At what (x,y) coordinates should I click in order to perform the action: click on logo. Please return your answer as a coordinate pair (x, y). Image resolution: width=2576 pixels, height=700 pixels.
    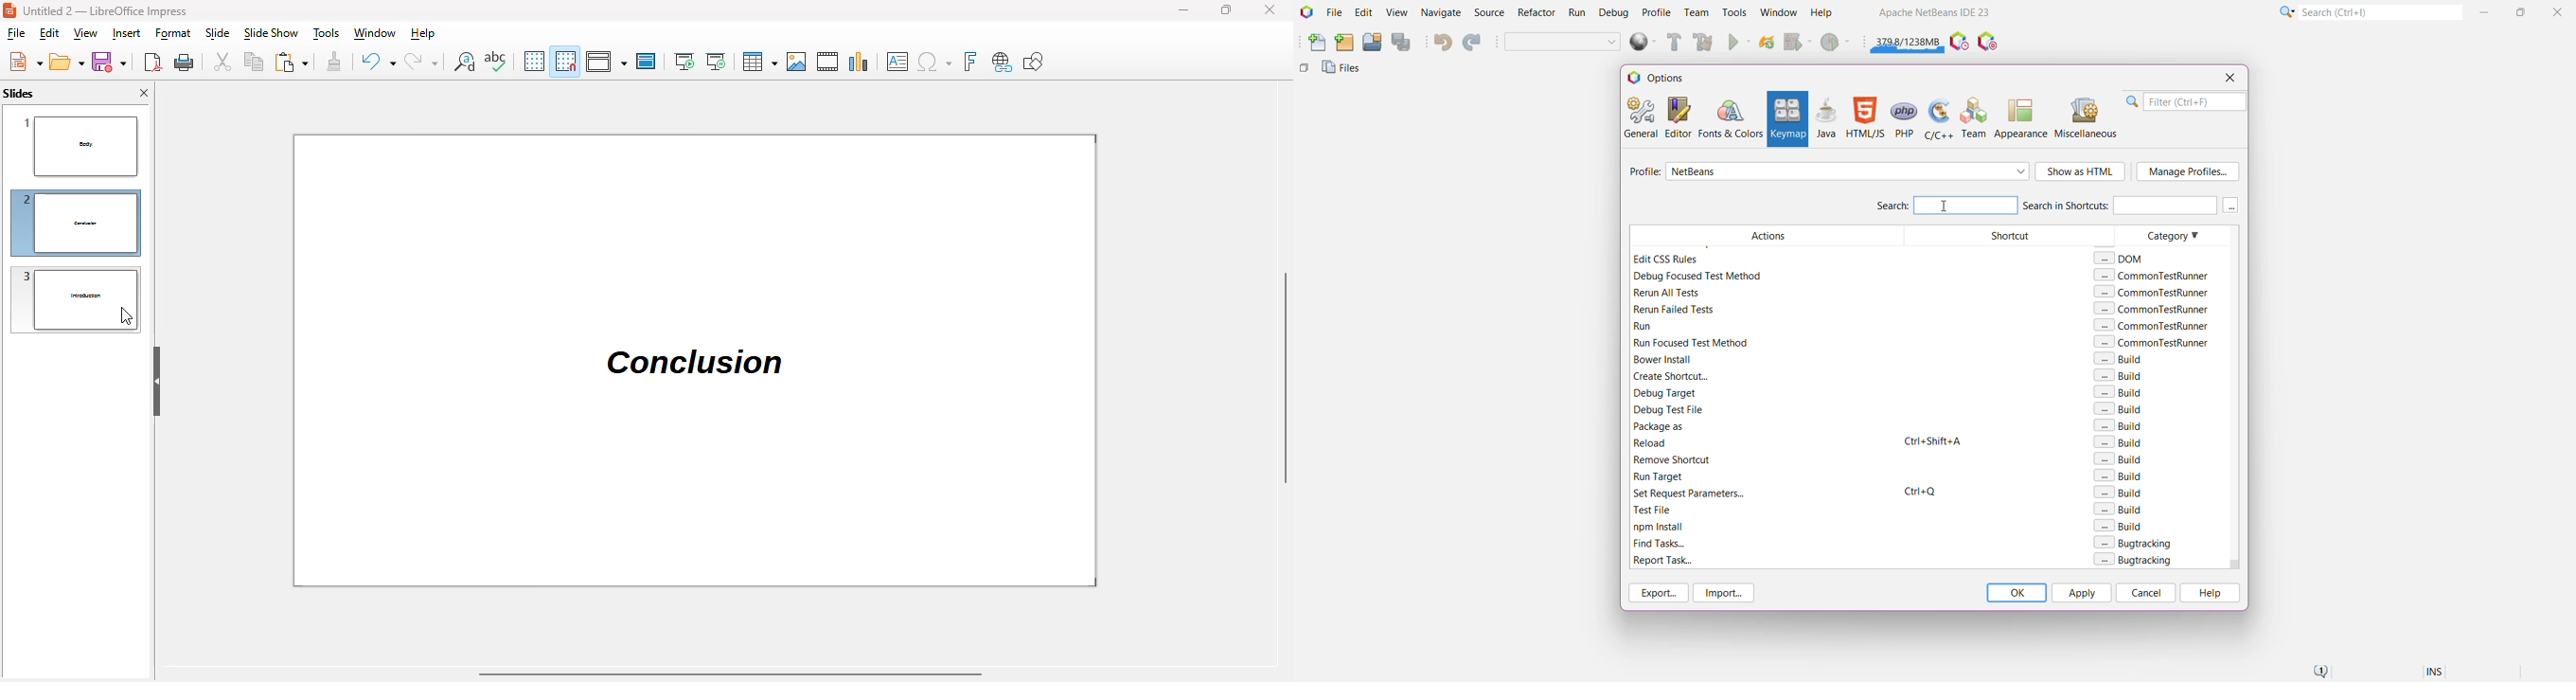
    Looking at the image, I should click on (9, 9).